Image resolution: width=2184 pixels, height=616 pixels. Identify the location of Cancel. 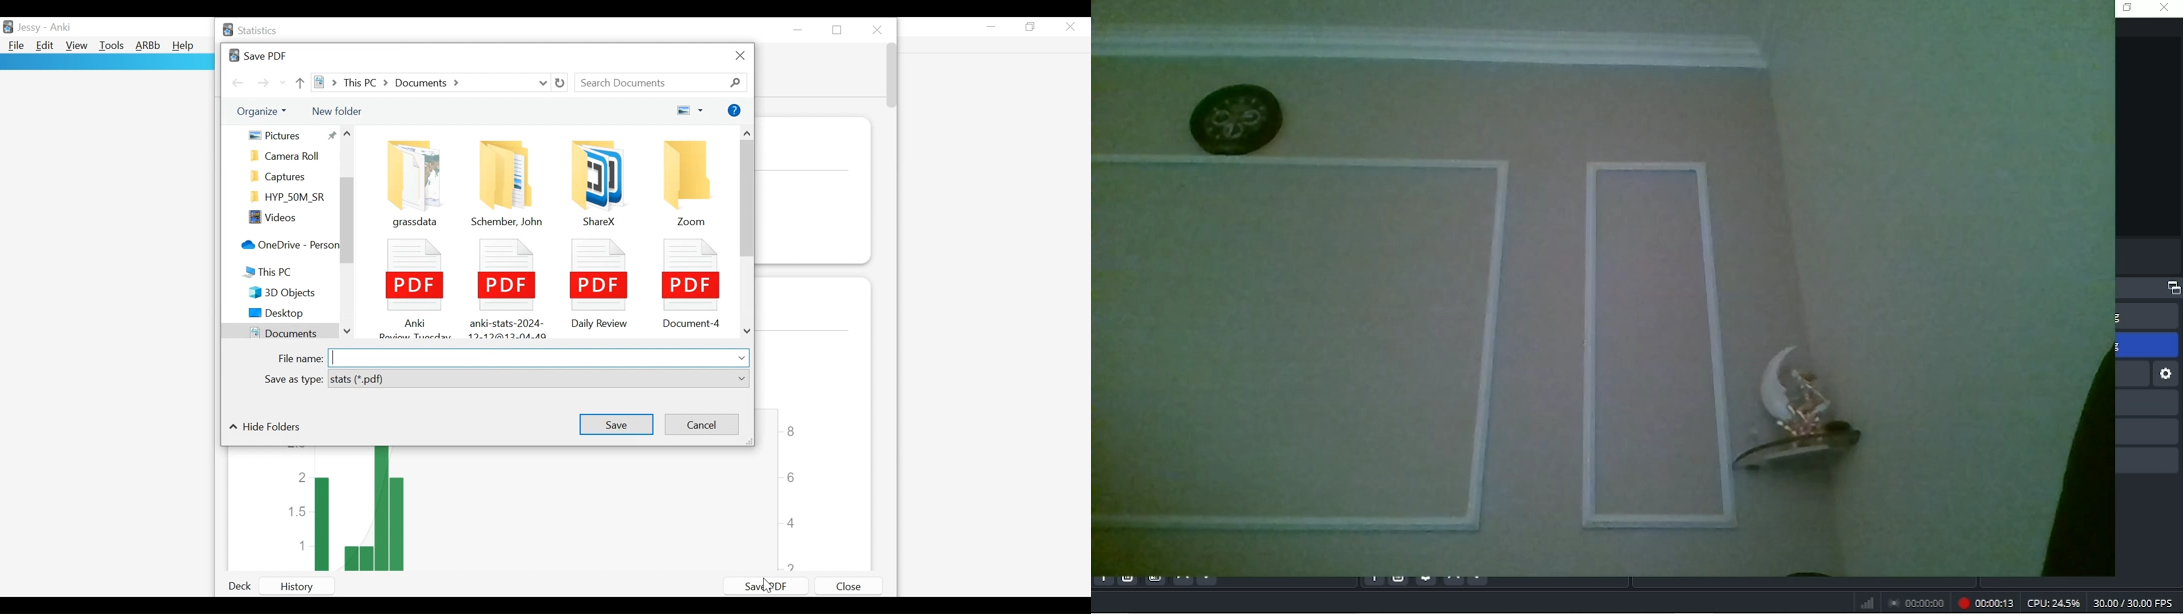
(700, 425).